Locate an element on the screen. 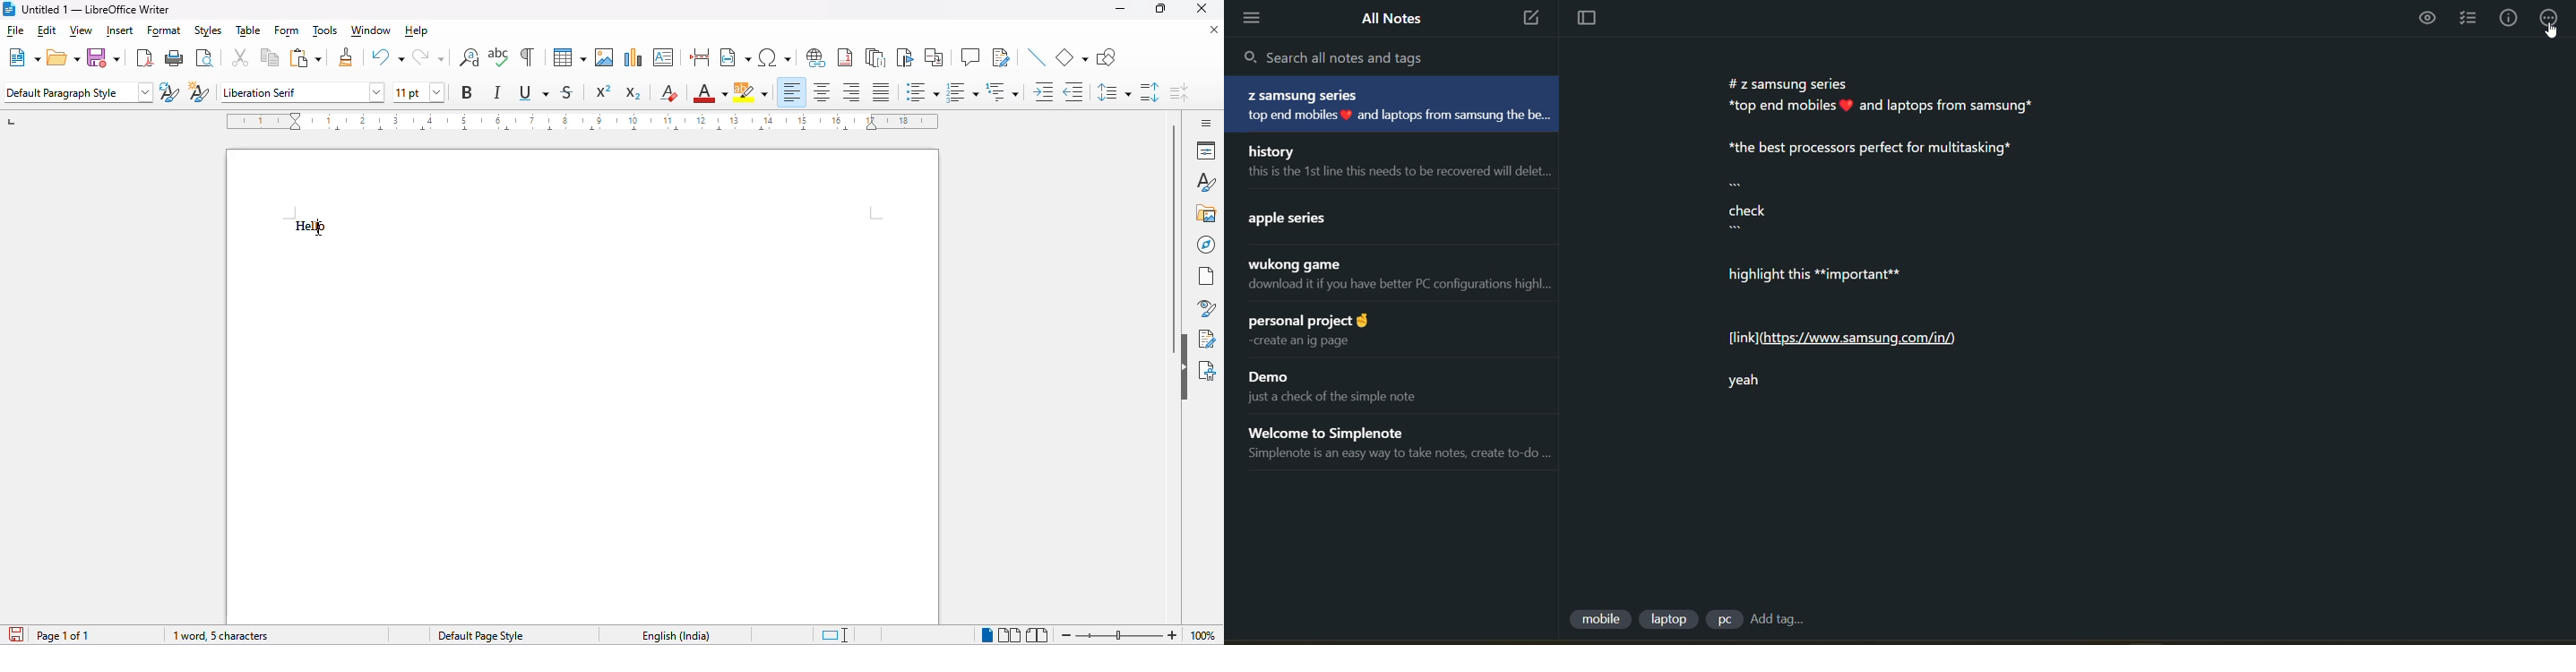 The width and height of the screenshot is (2576, 672). styles is located at coordinates (208, 30).